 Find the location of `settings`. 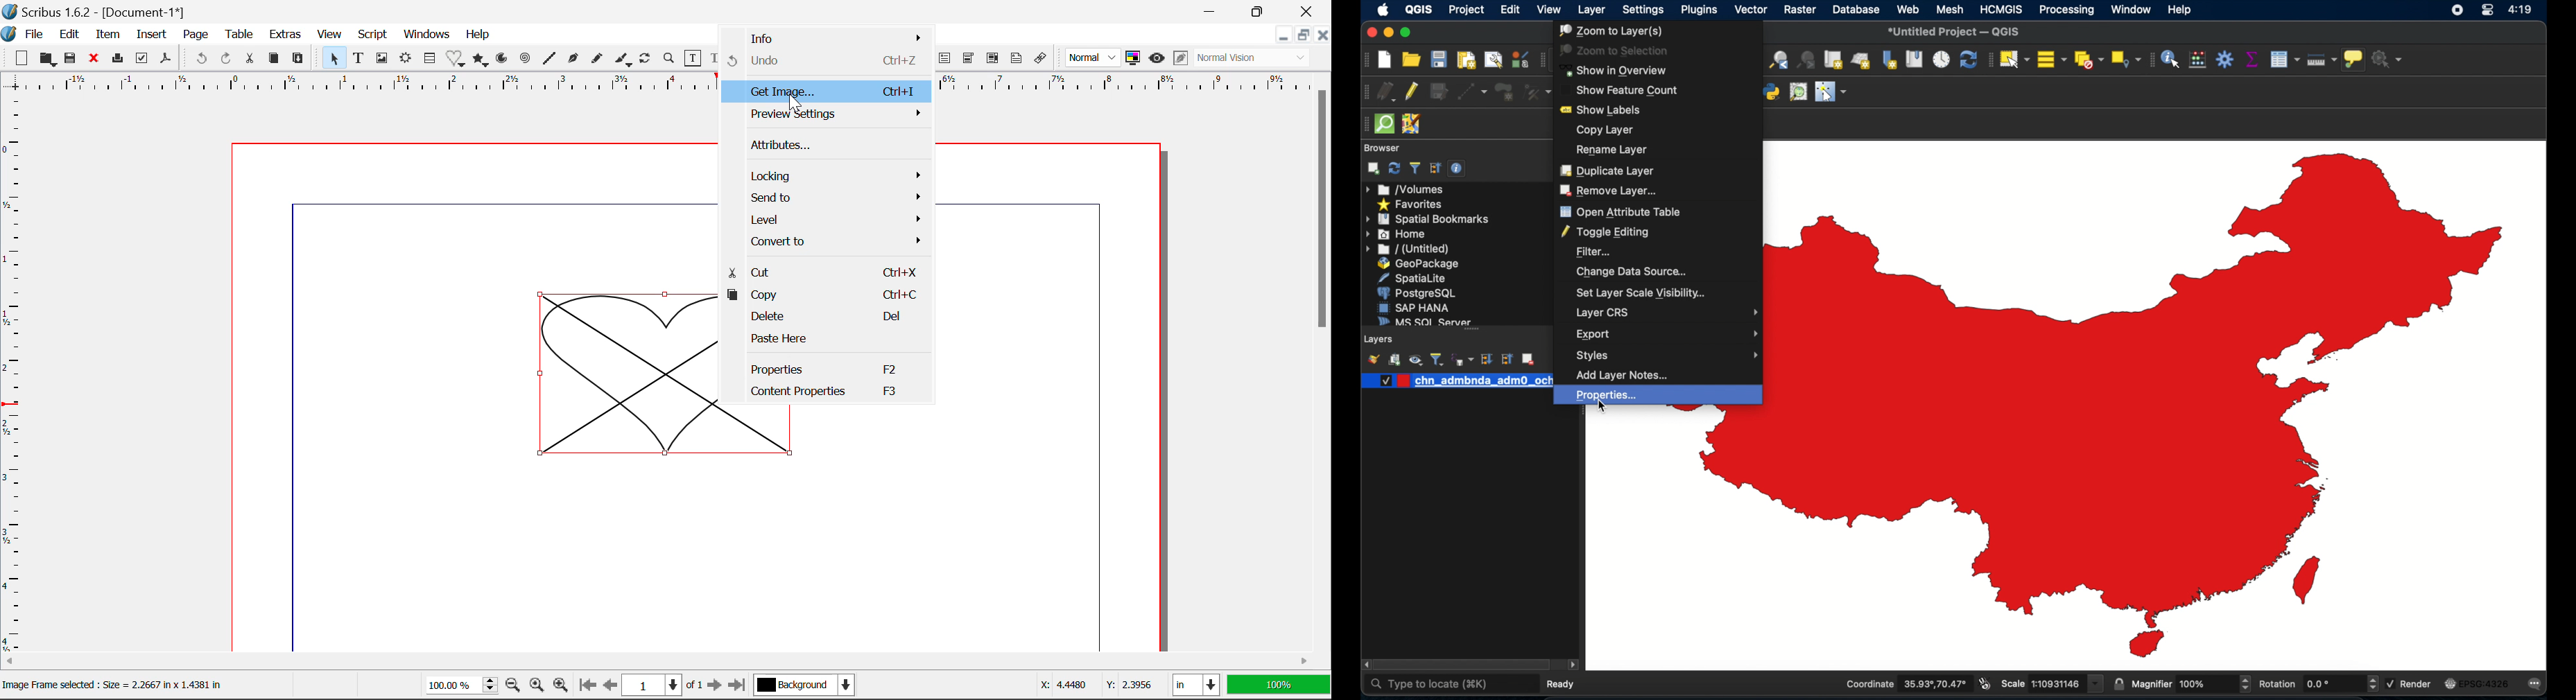

settings is located at coordinates (1645, 10).